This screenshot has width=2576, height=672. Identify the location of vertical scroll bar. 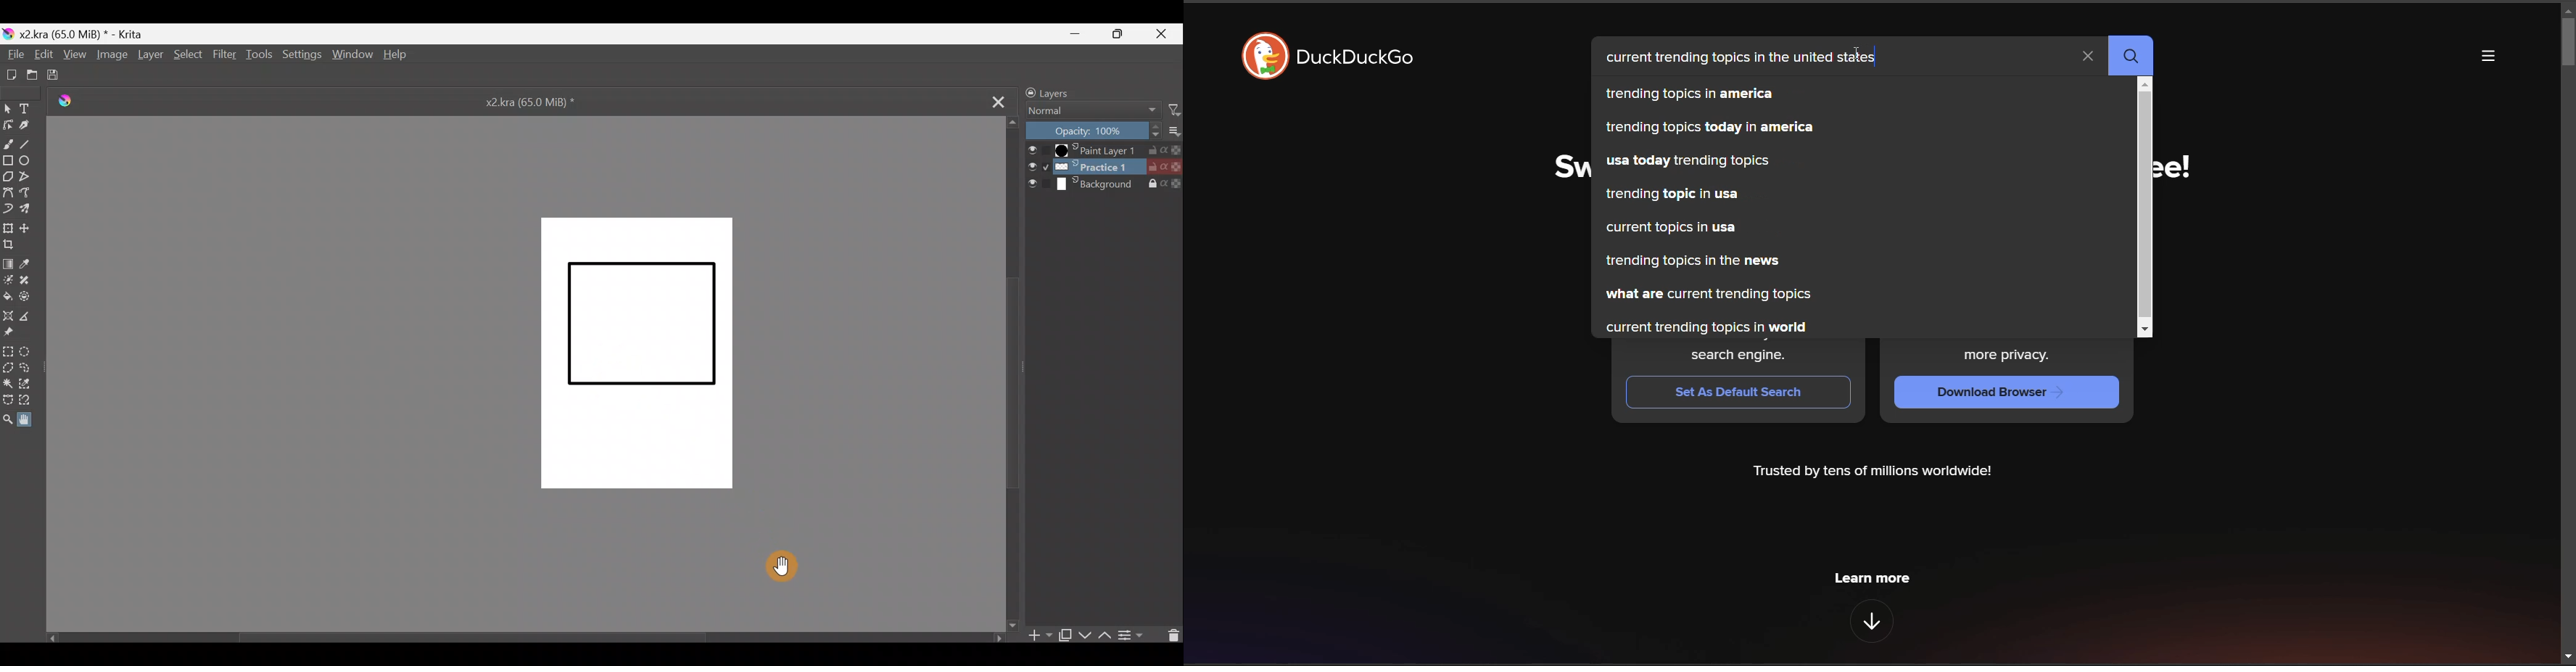
(2562, 45).